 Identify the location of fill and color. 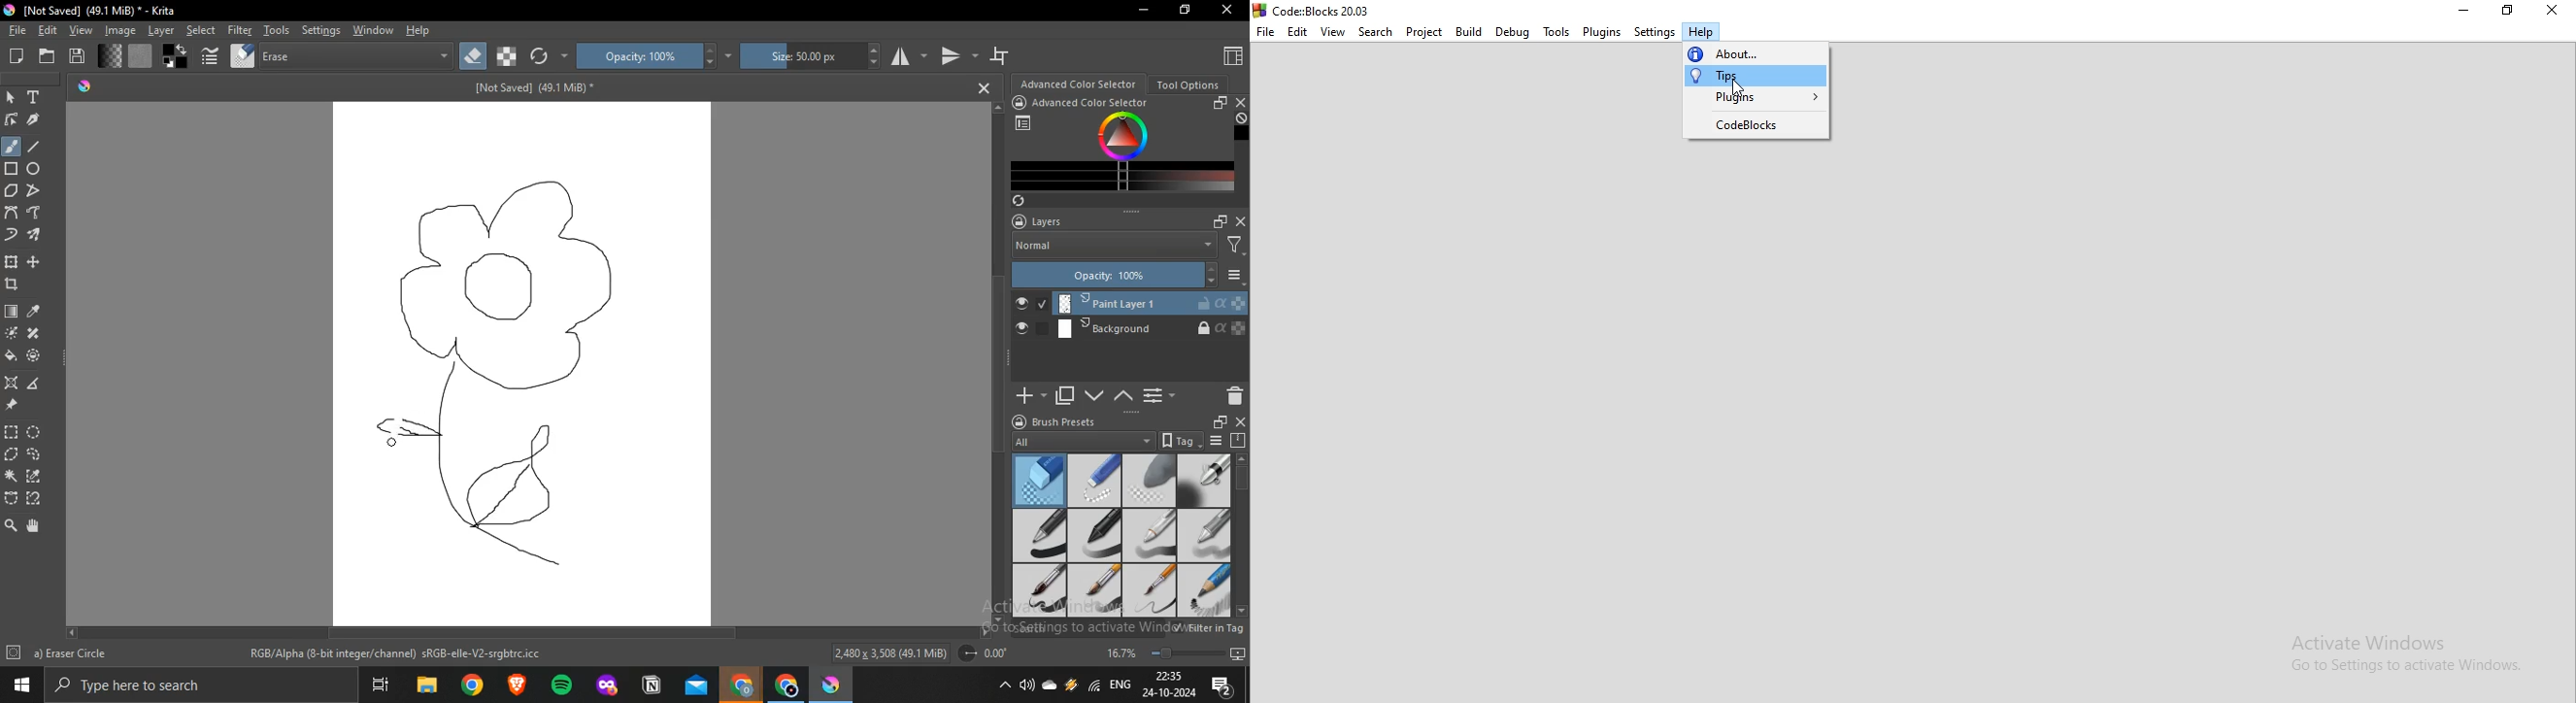
(35, 356).